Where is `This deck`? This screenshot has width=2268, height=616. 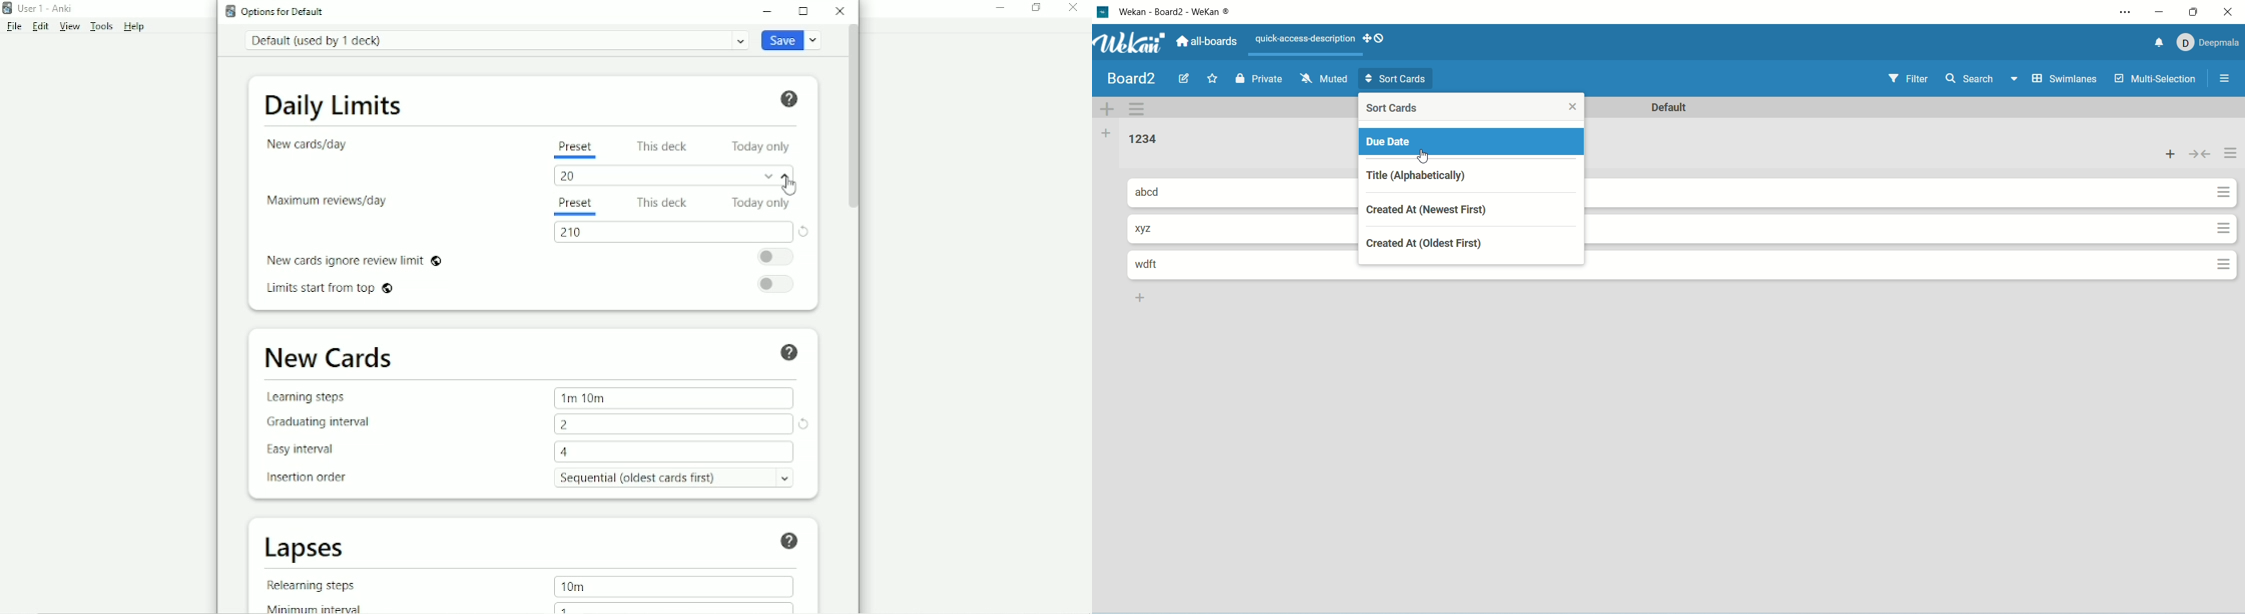
This deck is located at coordinates (664, 204).